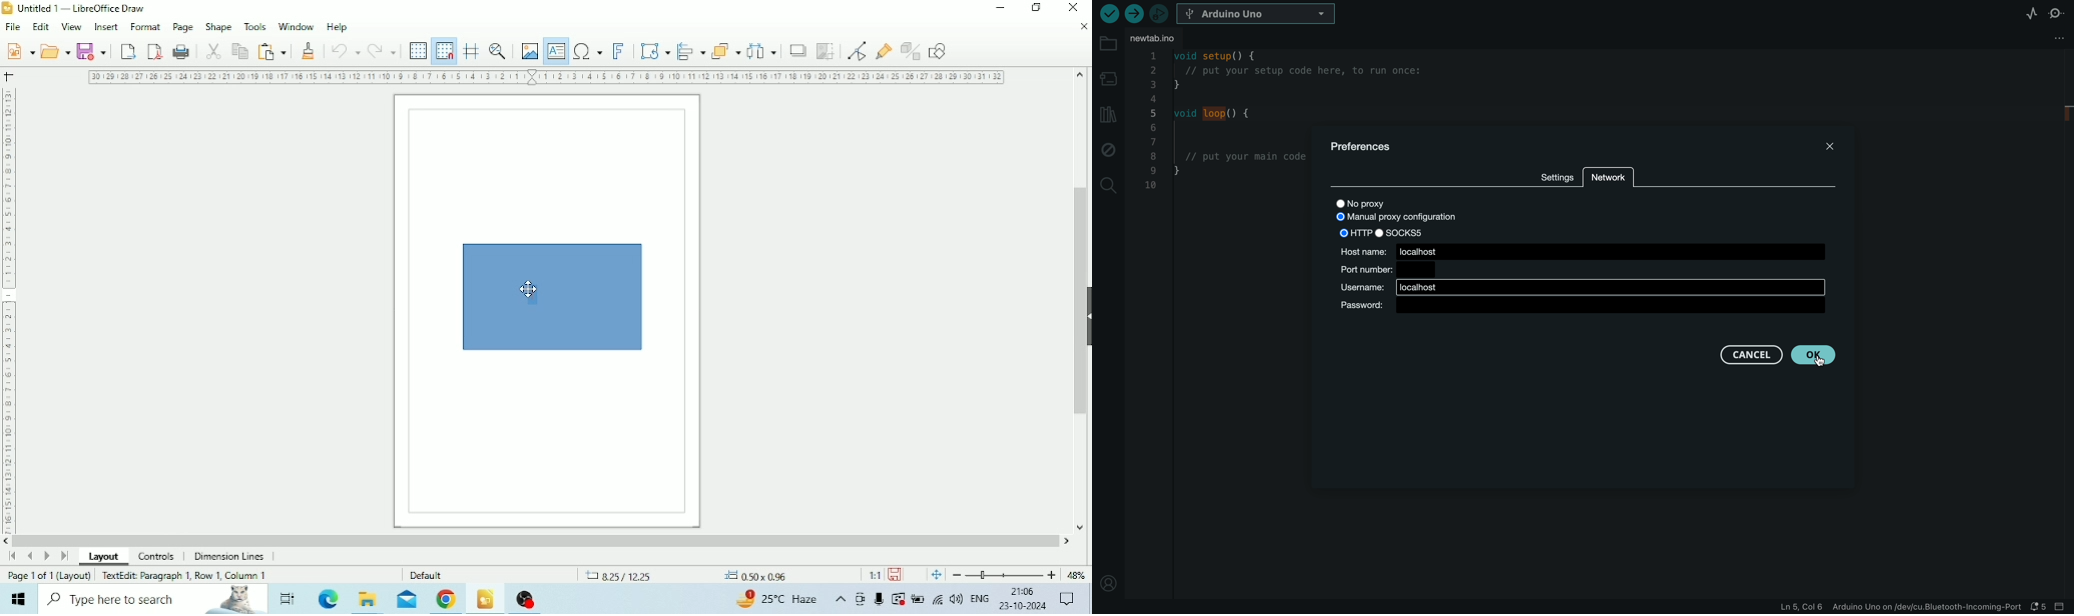 This screenshot has height=616, width=2100. I want to click on Close Document, so click(1083, 27).